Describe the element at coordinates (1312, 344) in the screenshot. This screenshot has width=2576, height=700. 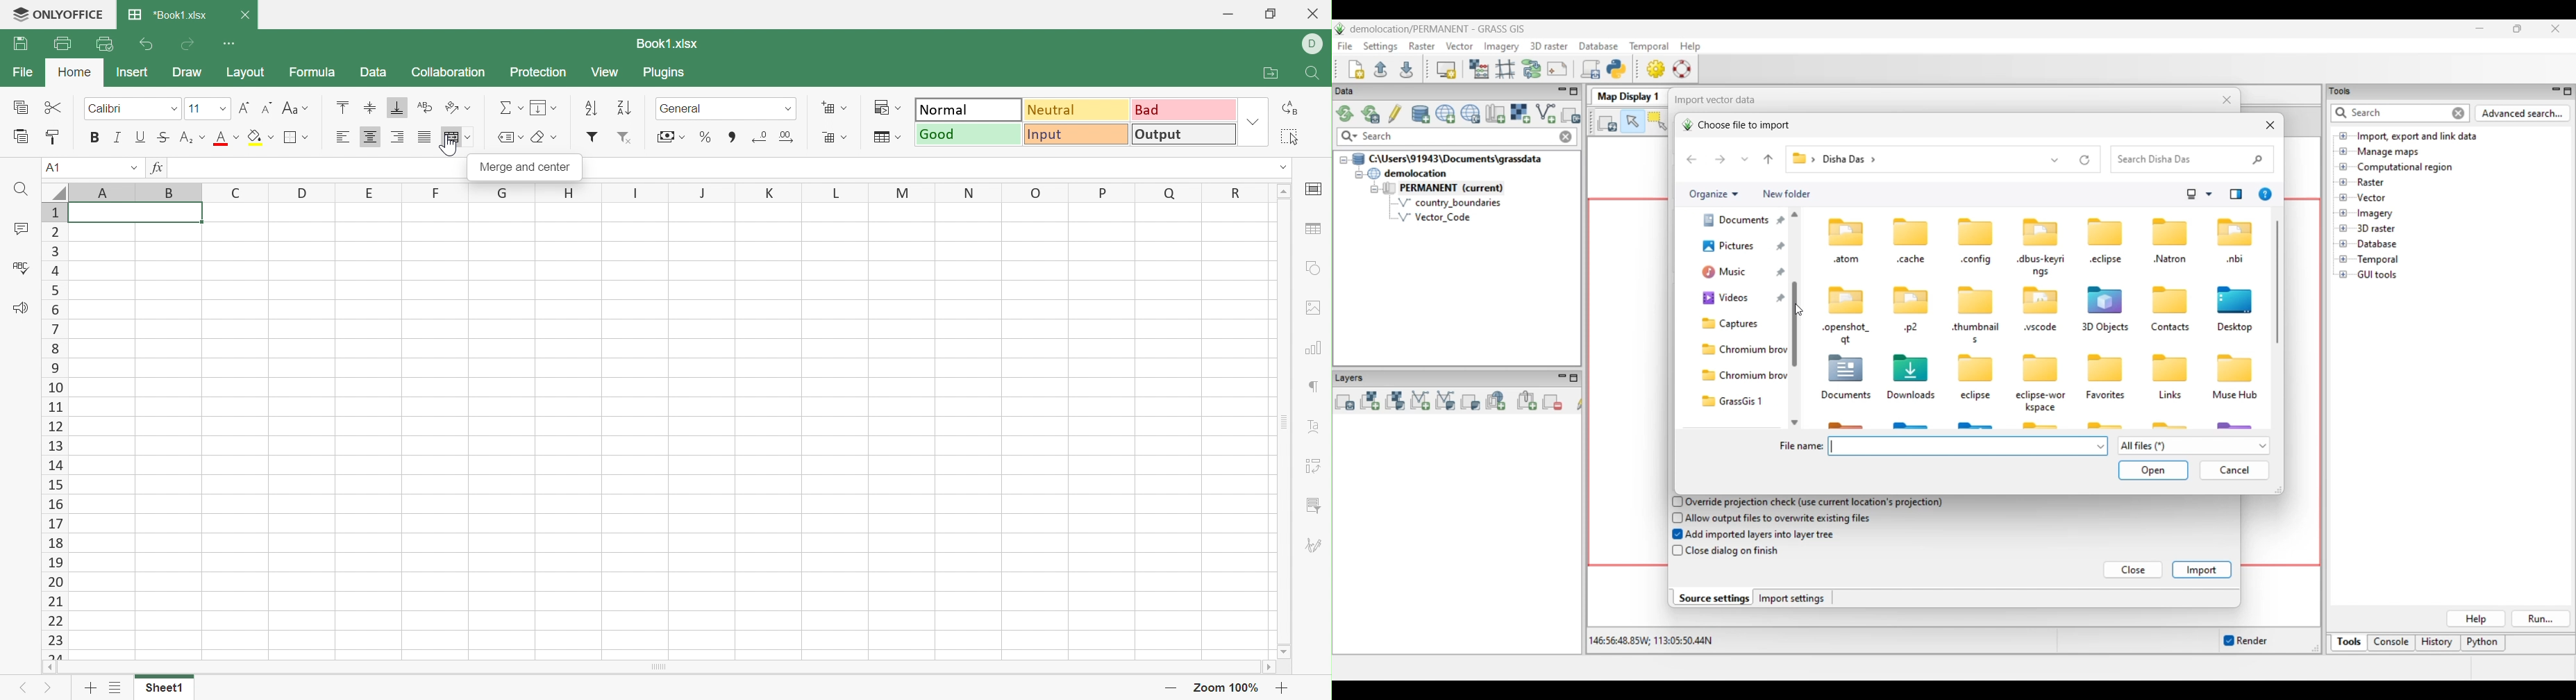
I see `Chart settings` at that location.